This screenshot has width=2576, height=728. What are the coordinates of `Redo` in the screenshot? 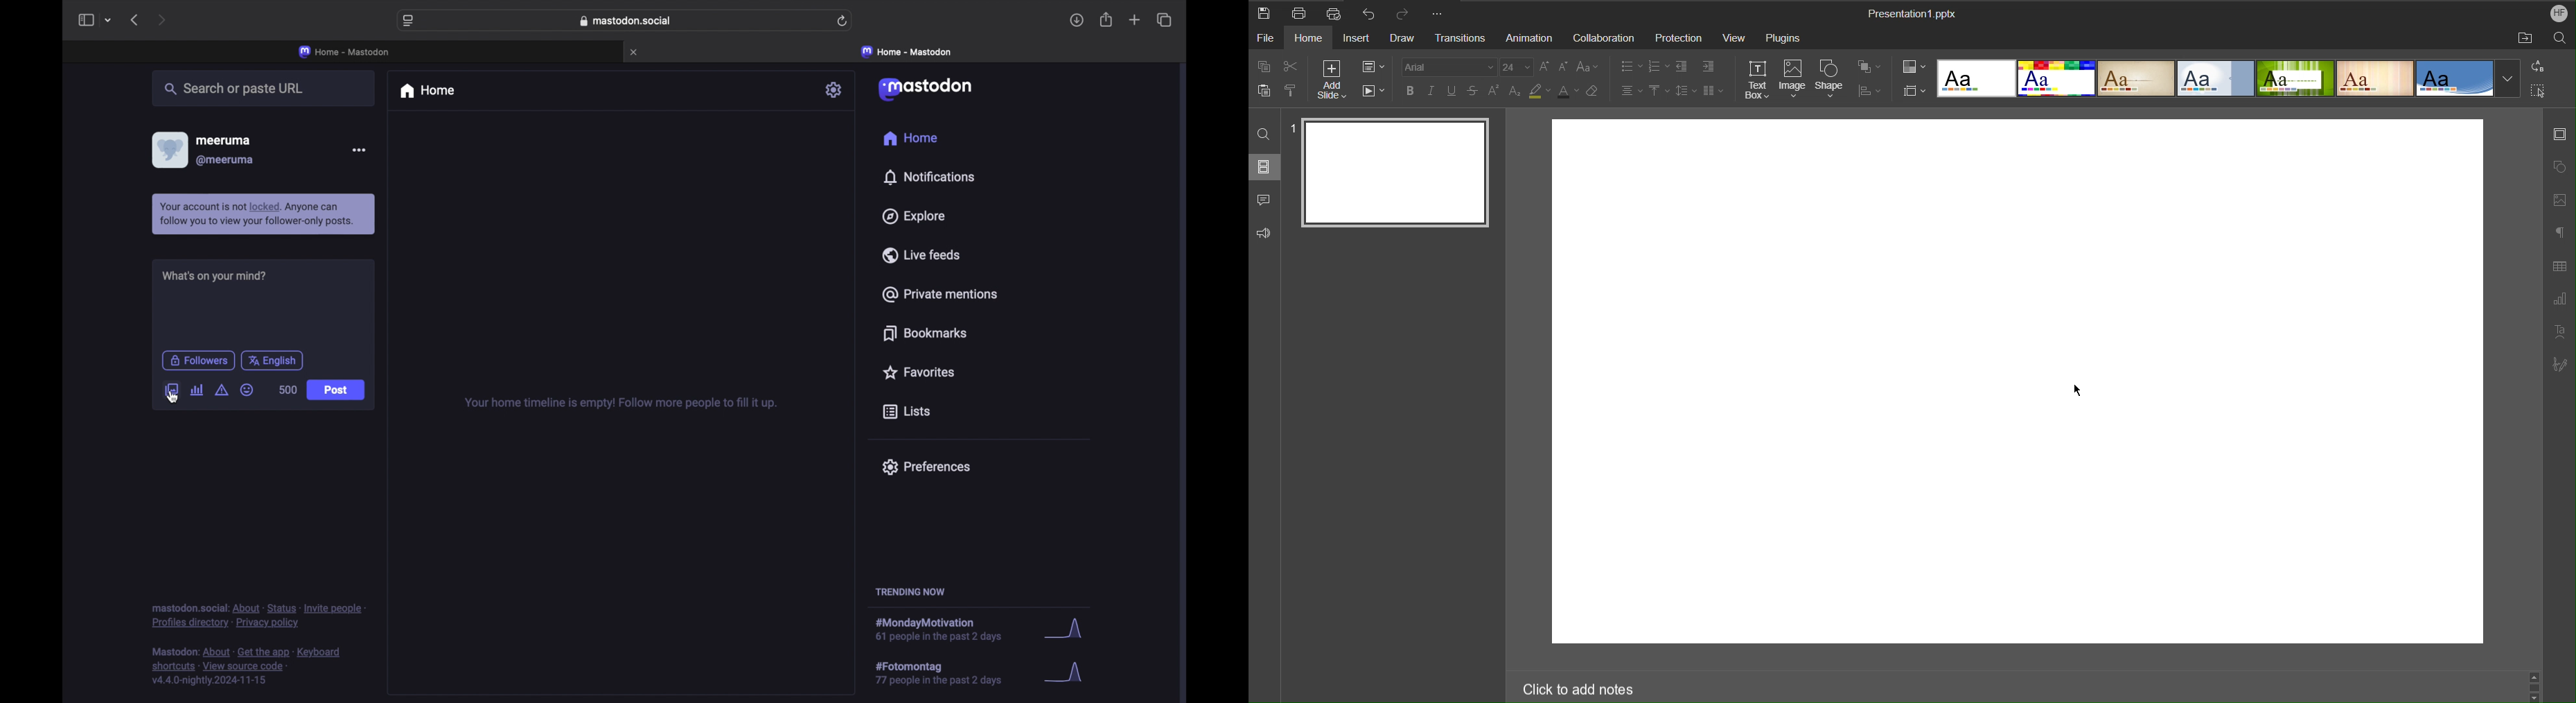 It's located at (1404, 13).